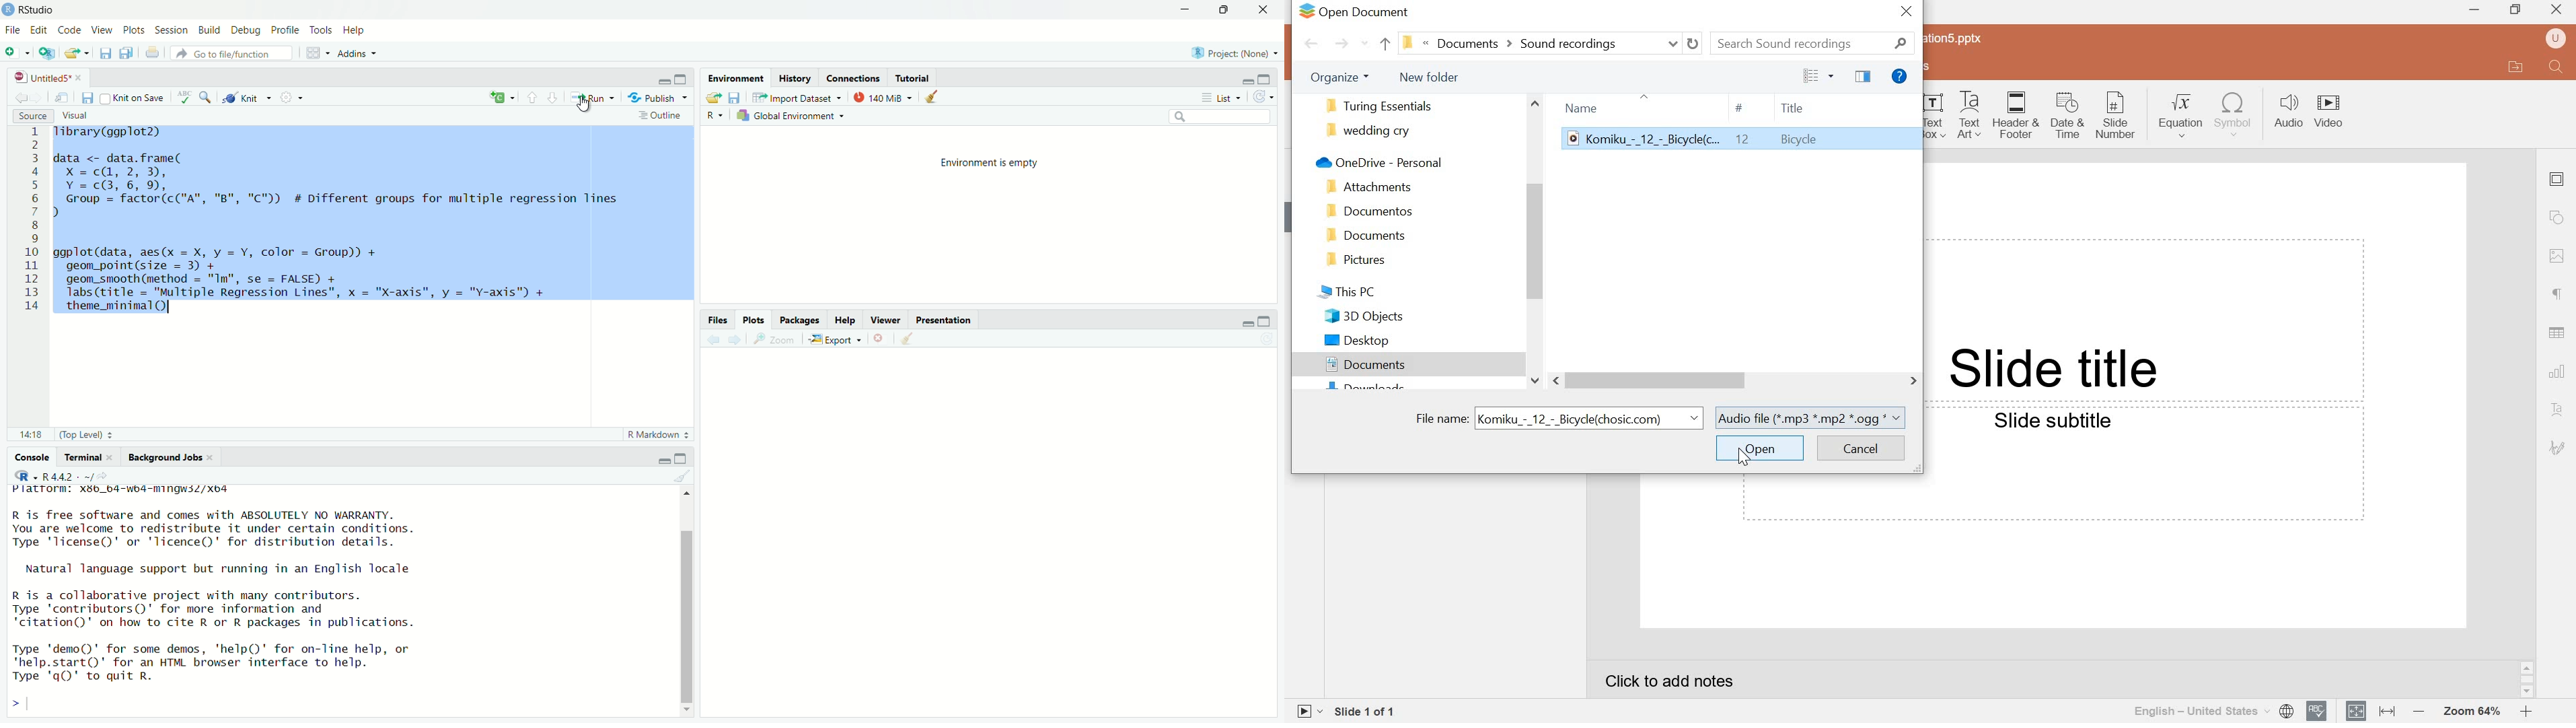  What do you see at coordinates (1307, 711) in the screenshot?
I see `start slideshow` at bounding box center [1307, 711].